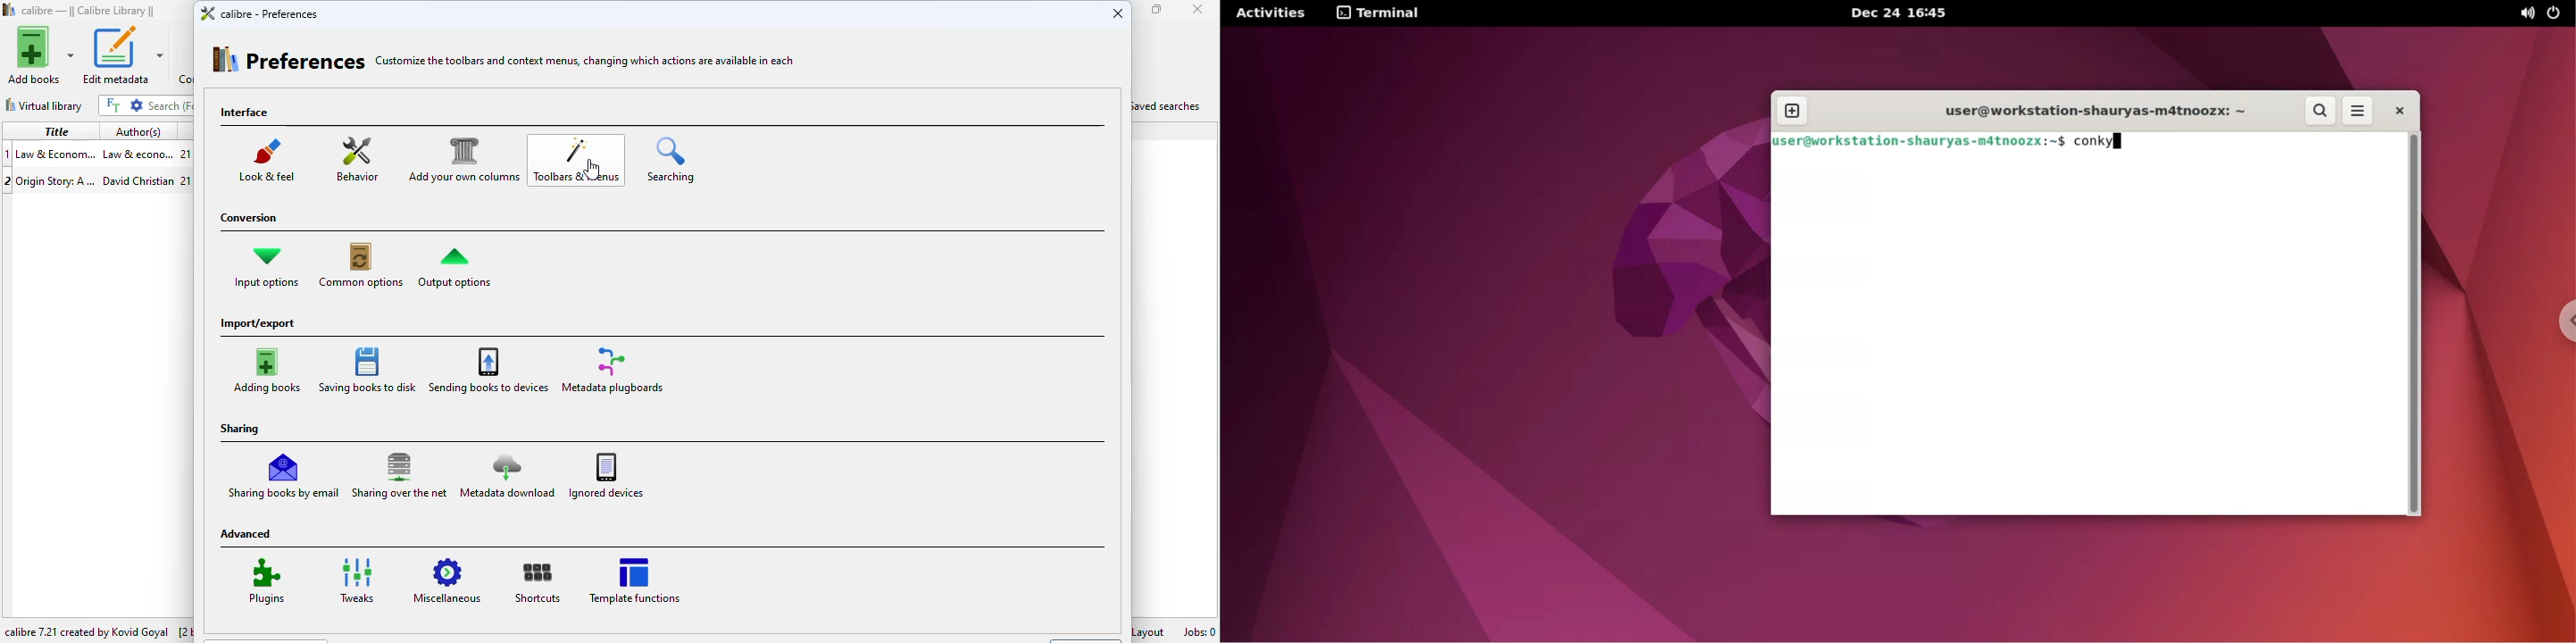  I want to click on ignored devices, so click(606, 473).